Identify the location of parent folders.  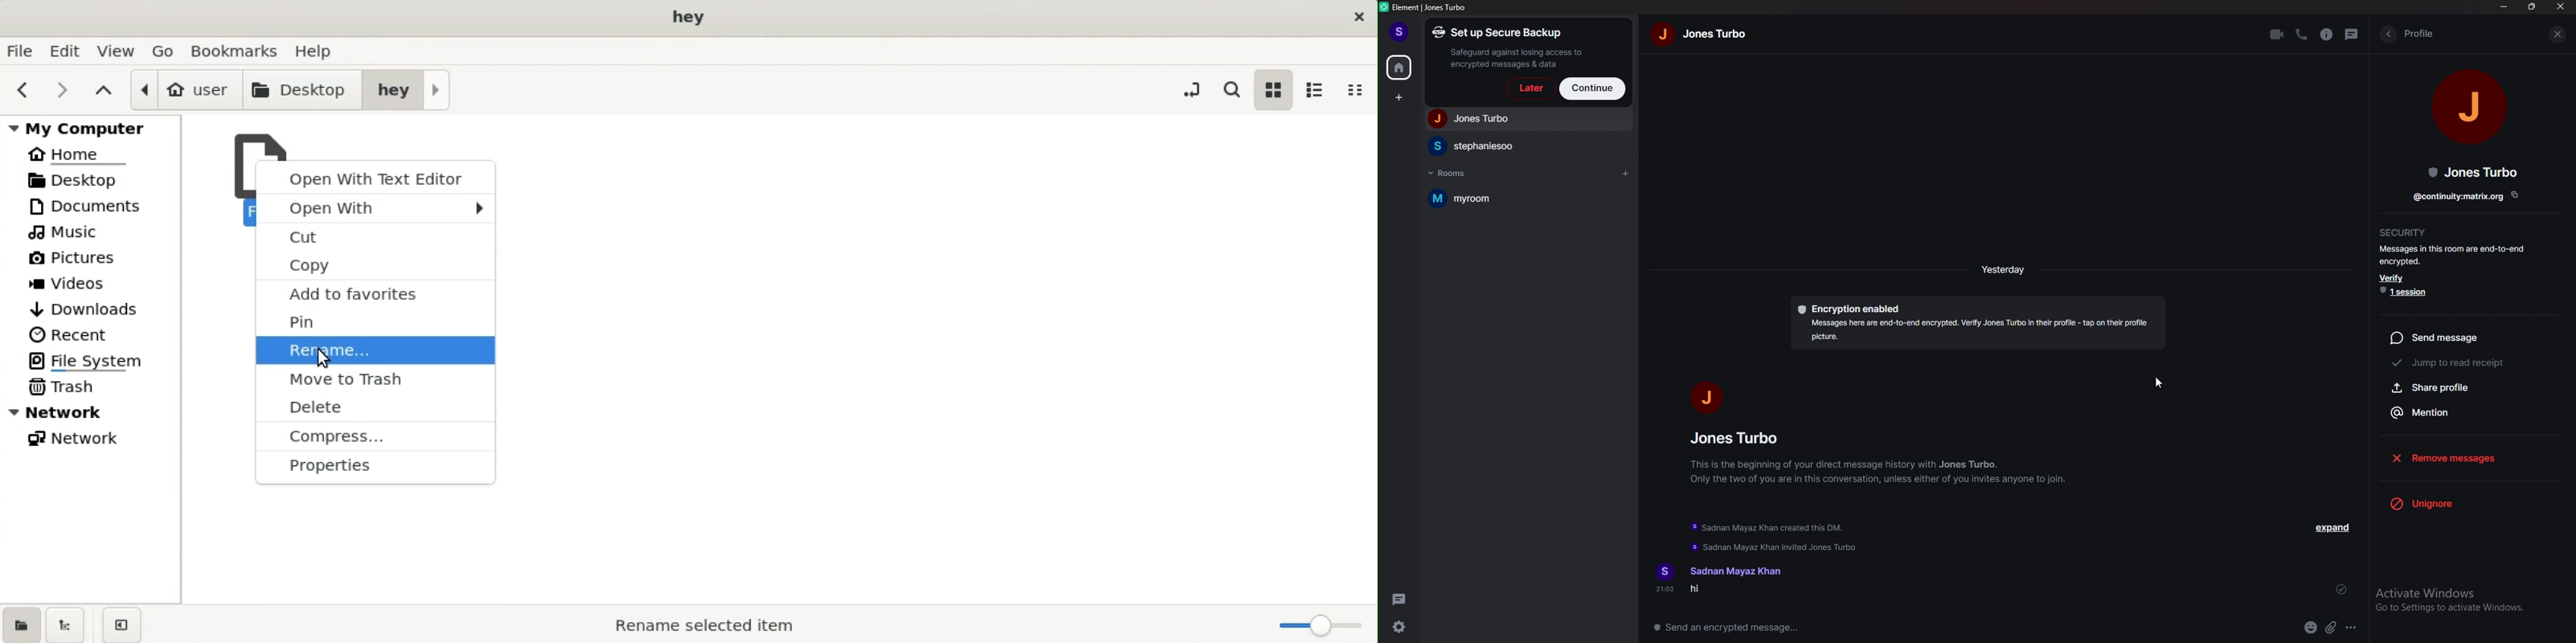
(103, 89).